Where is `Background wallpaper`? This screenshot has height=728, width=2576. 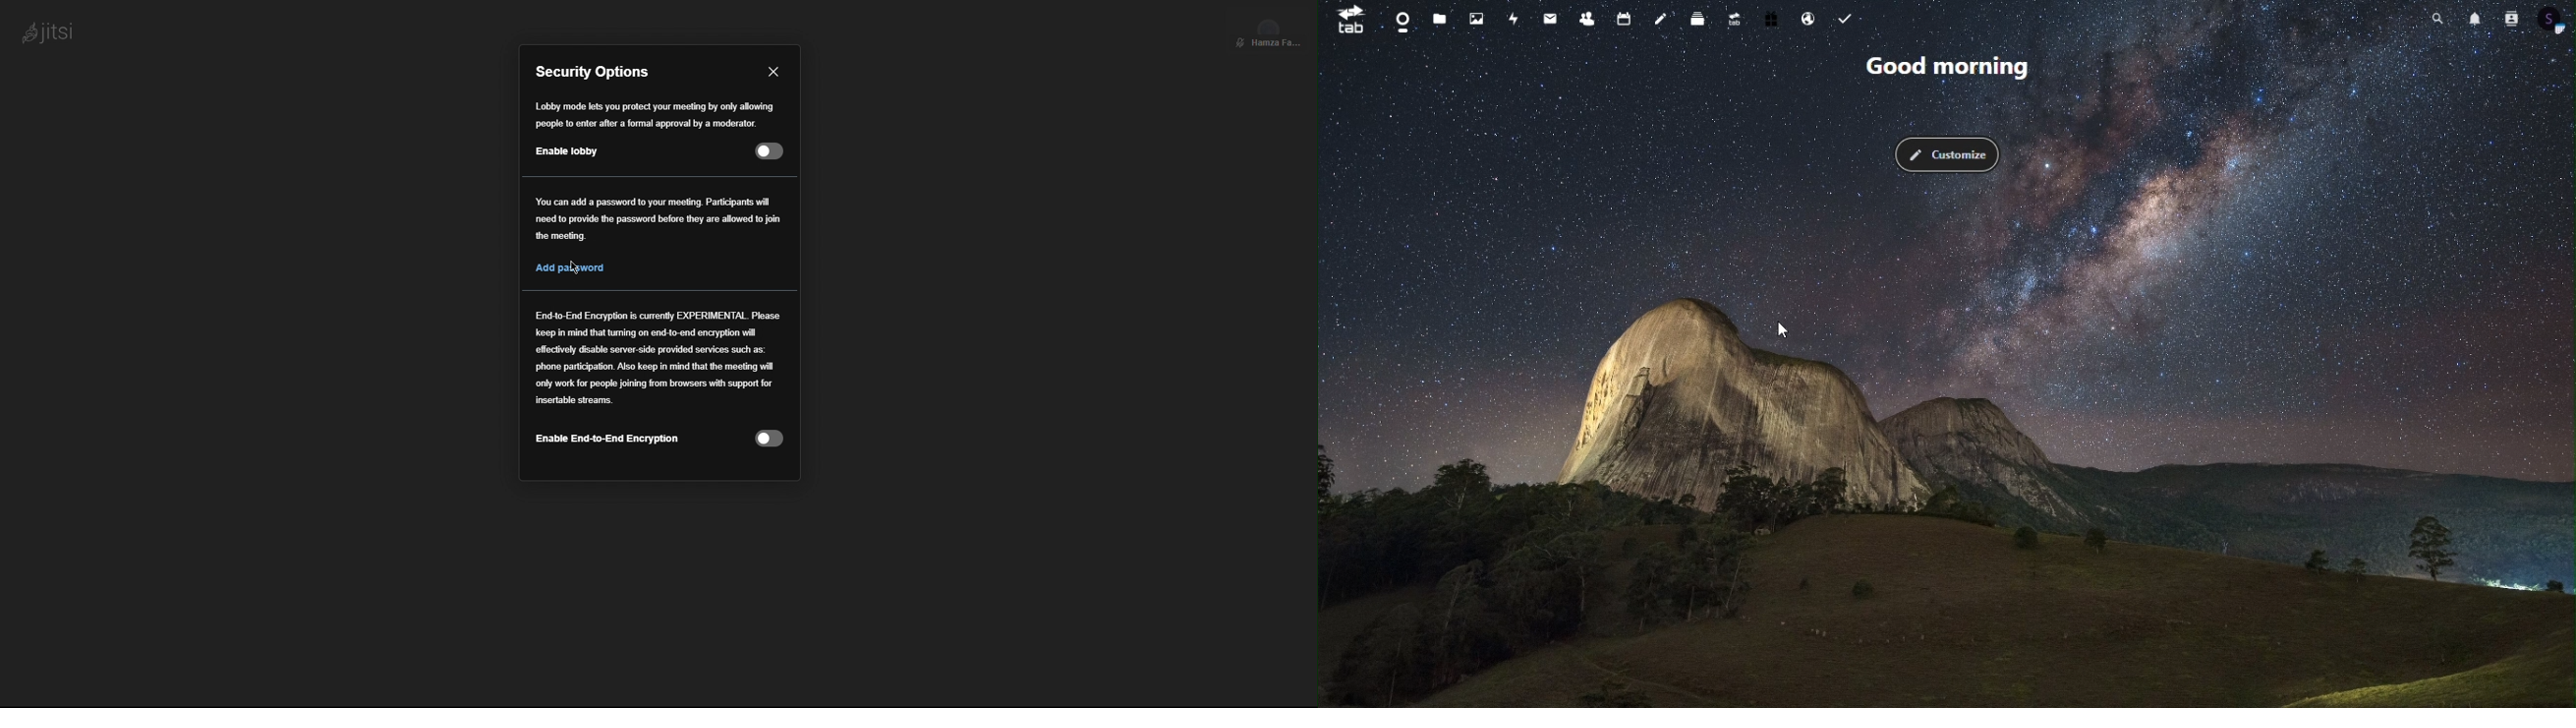 Background wallpaper is located at coordinates (1947, 442).